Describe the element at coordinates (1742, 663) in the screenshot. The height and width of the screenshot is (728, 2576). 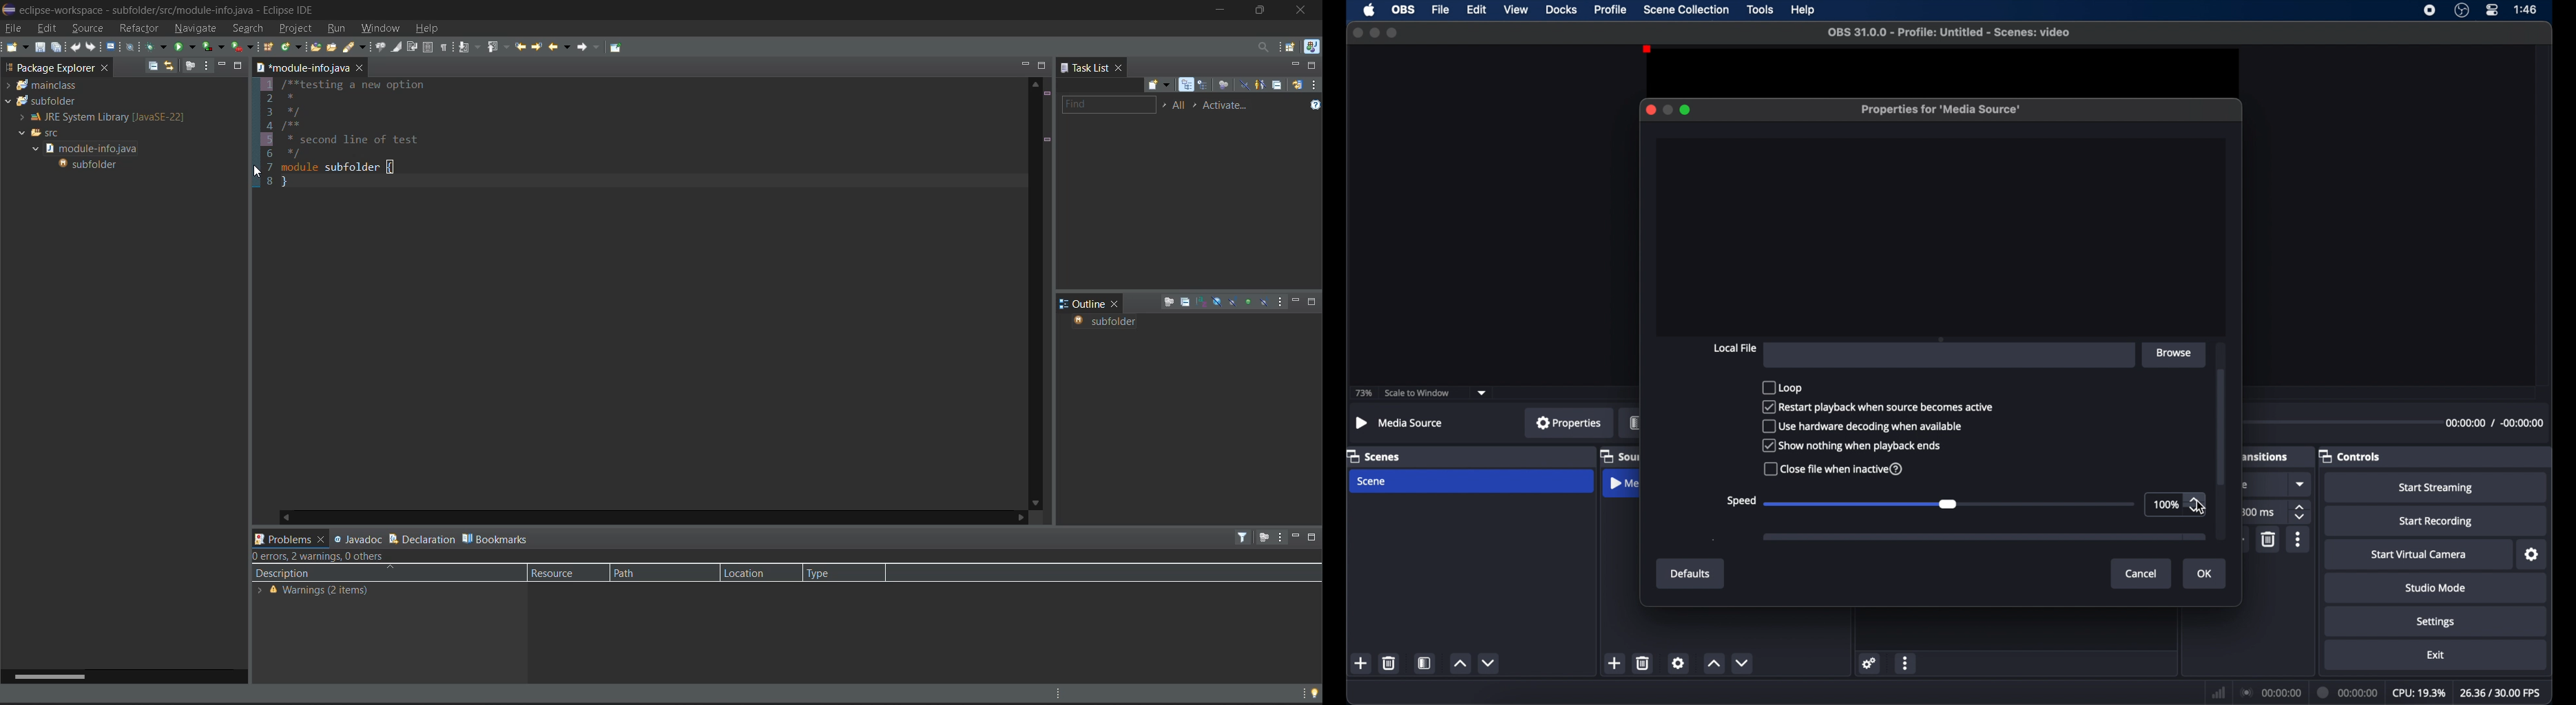
I see `decrement` at that location.